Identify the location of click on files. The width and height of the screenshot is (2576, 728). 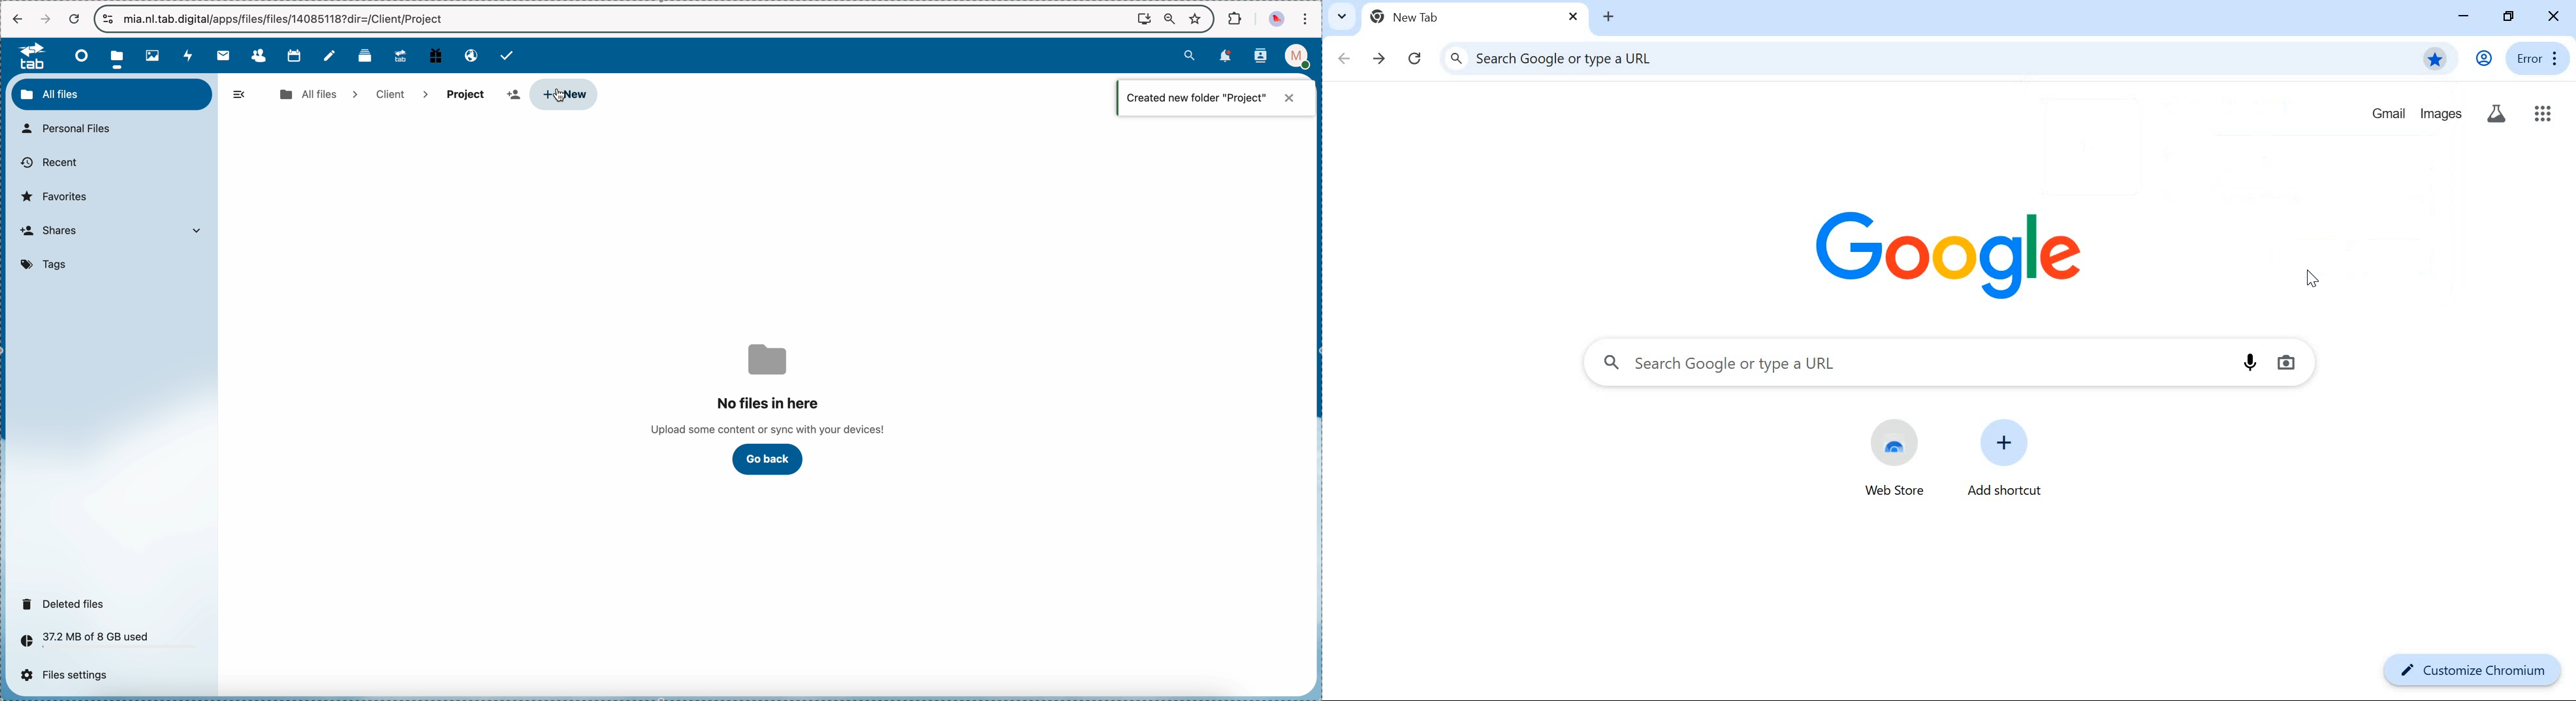
(120, 55).